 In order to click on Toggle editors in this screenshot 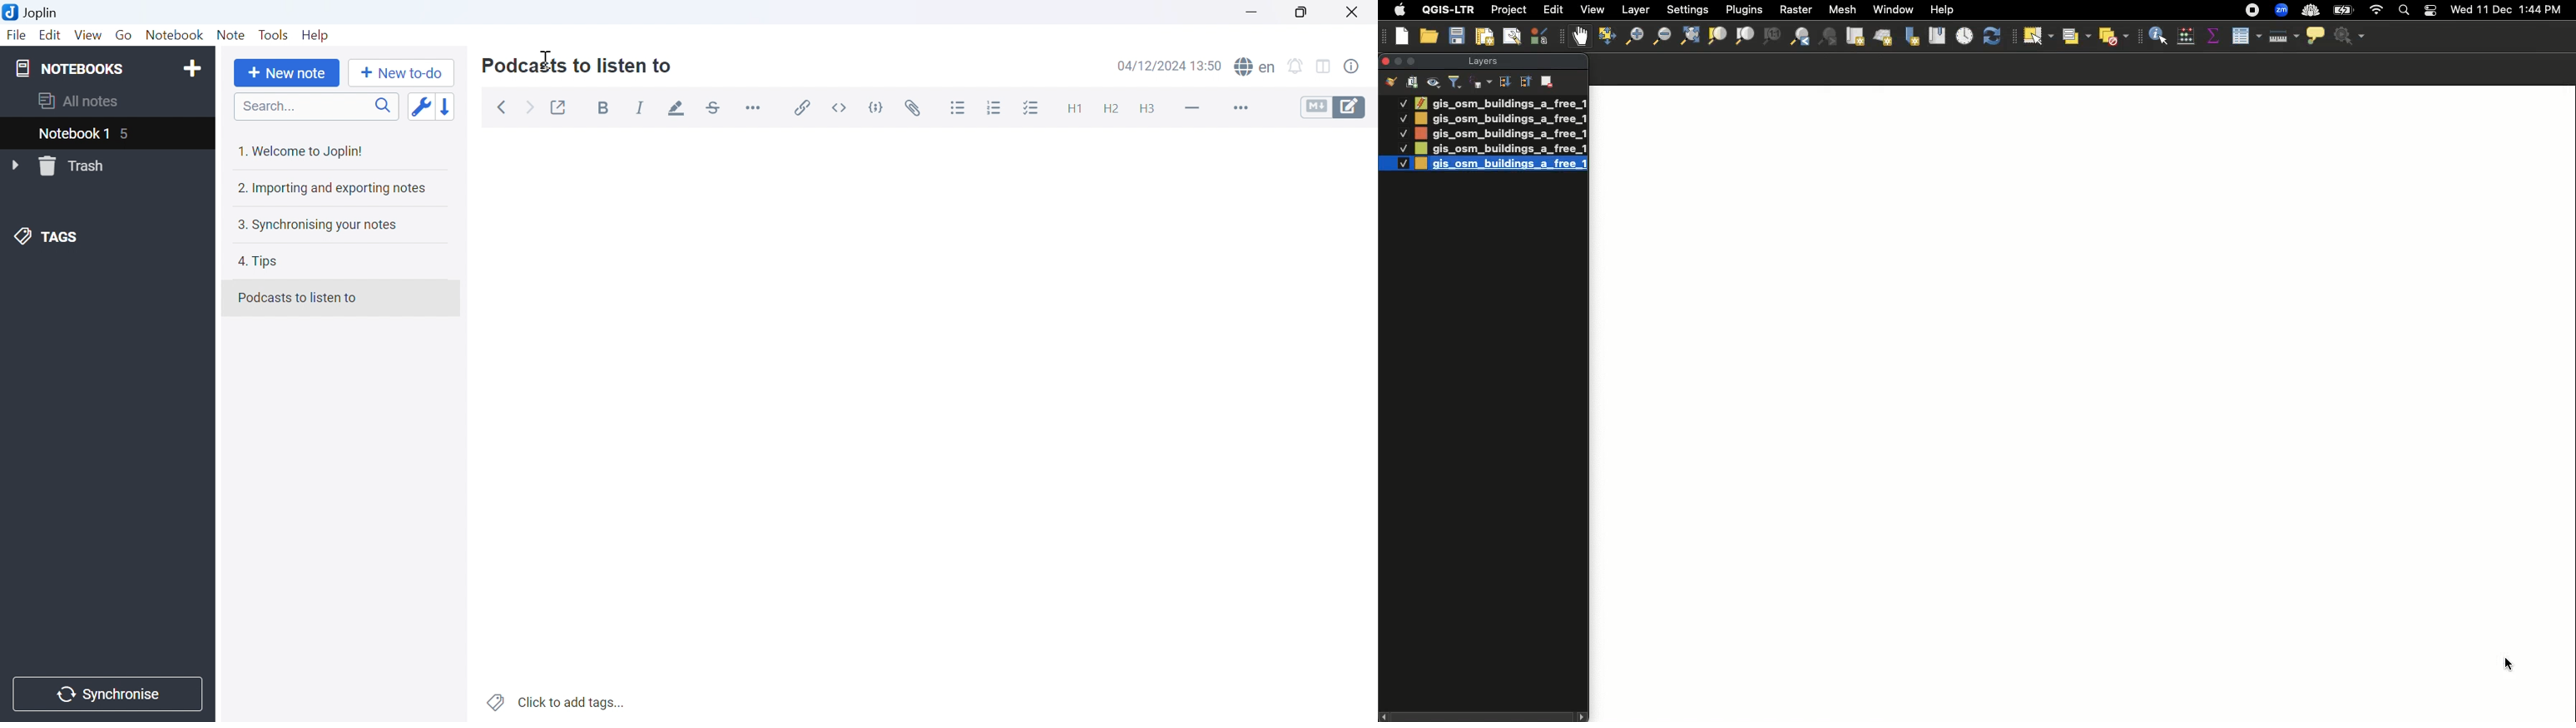, I will do `click(1339, 107)`.